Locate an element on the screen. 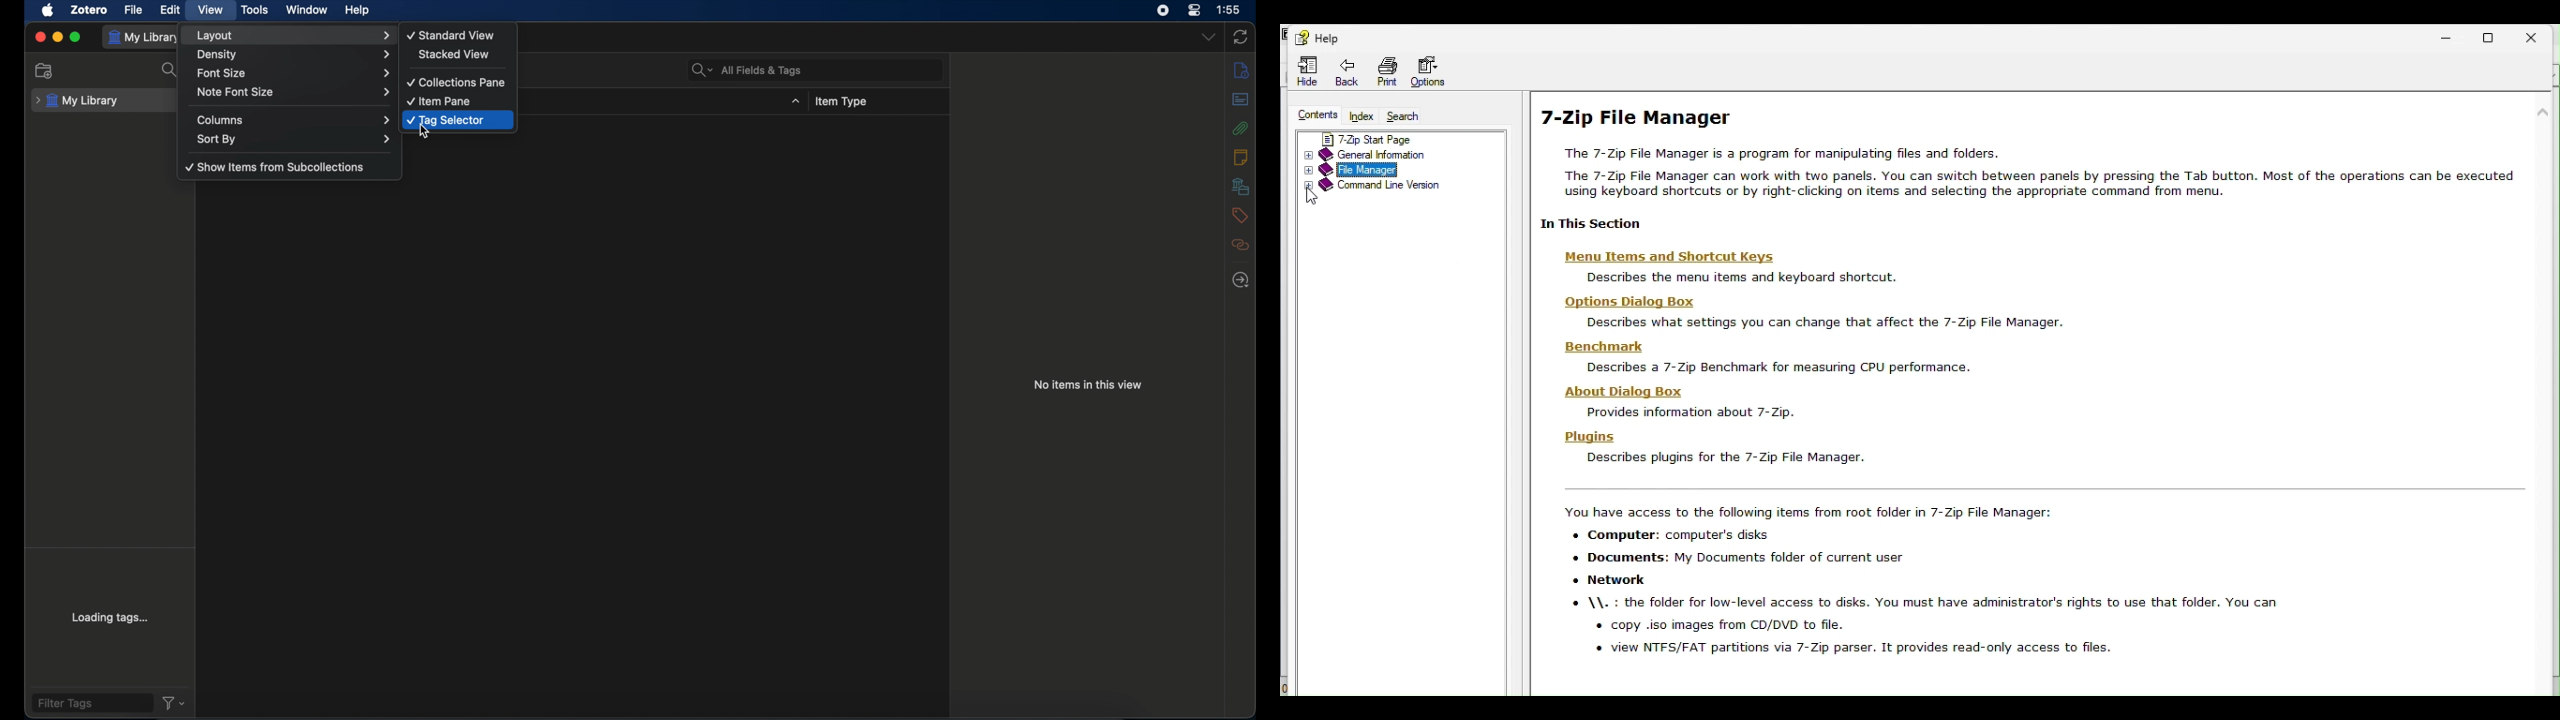  note font size is located at coordinates (293, 92).